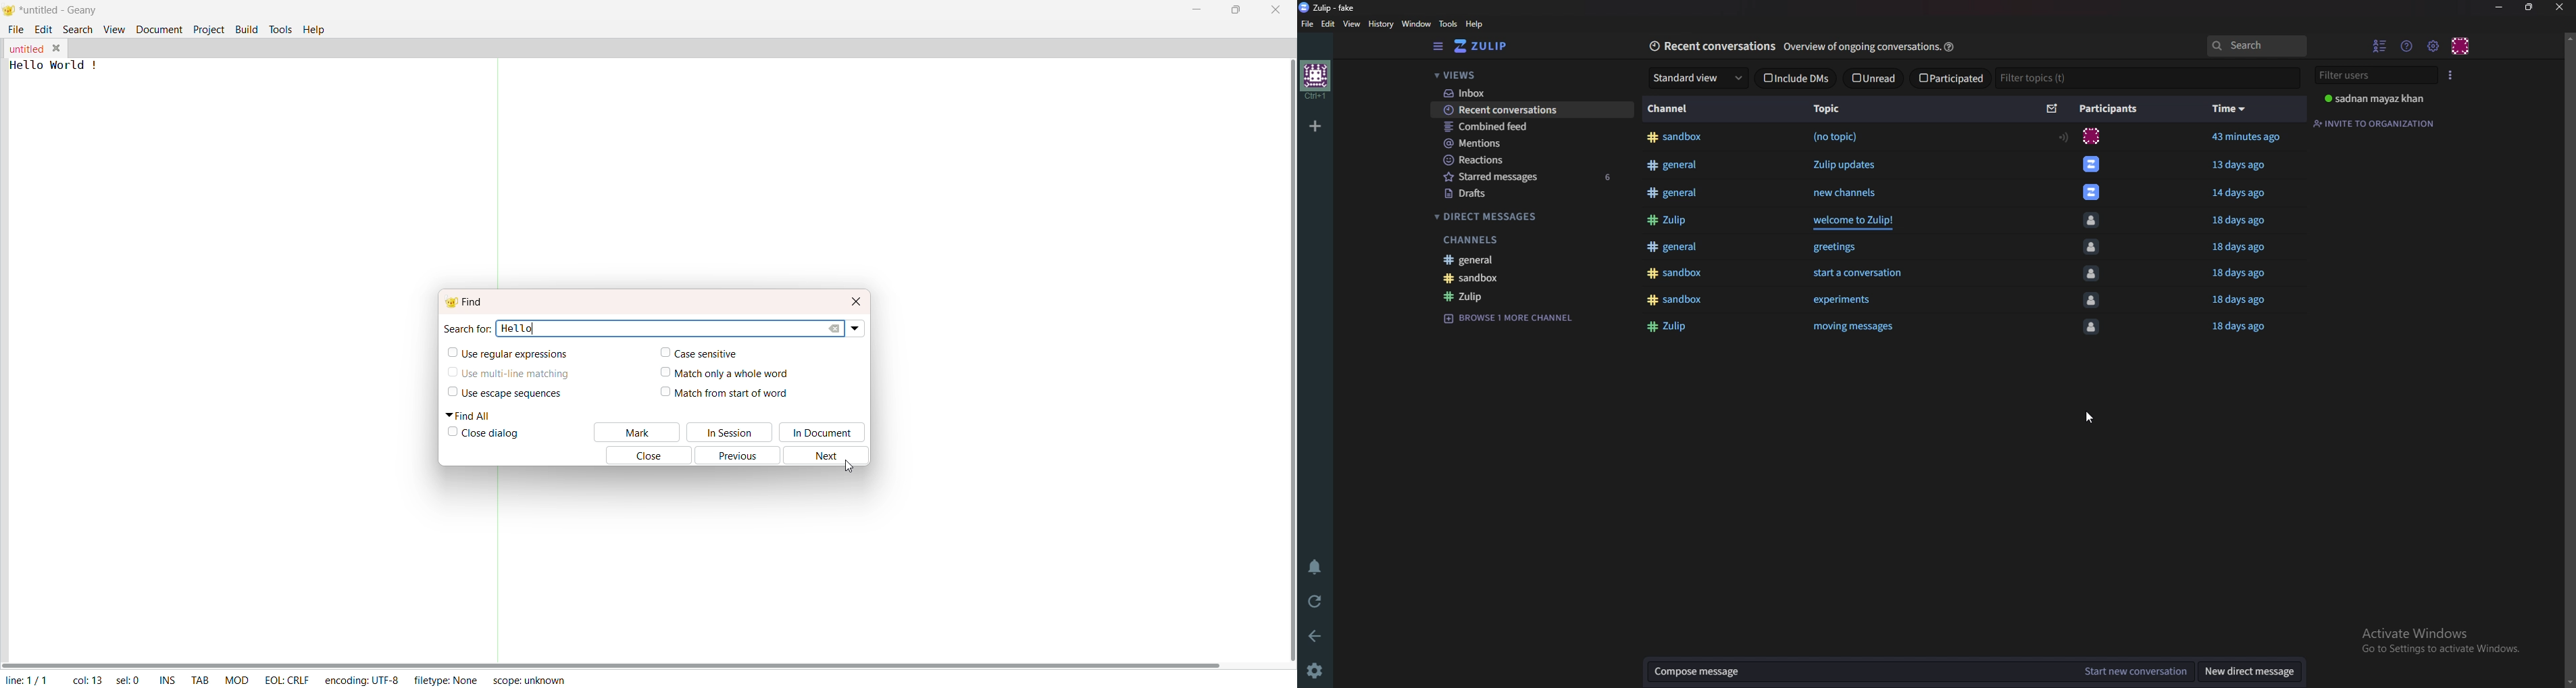 Image resolution: width=2576 pixels, height=700 pixels. Describe the element at coordinates (1877, 77) in the screenshot. I see `unread` at that location.